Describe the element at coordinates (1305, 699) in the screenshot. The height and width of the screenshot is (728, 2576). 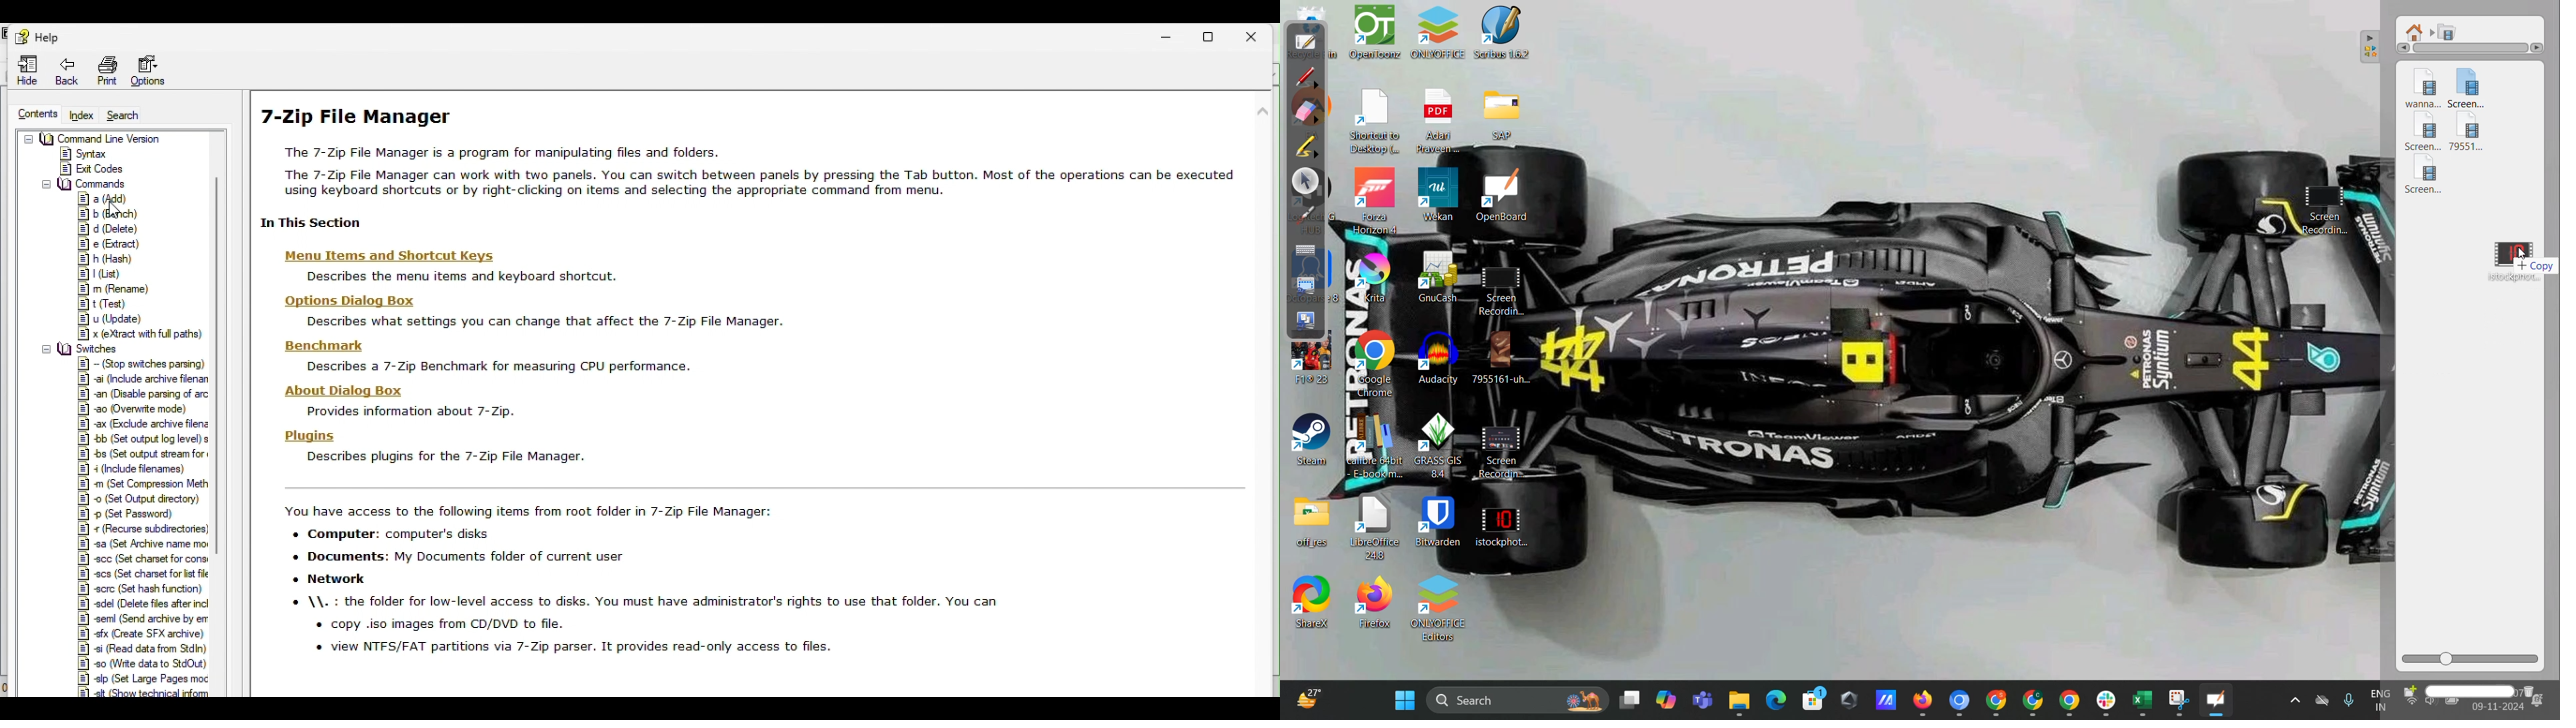
I see `weather shortcut` at that location.